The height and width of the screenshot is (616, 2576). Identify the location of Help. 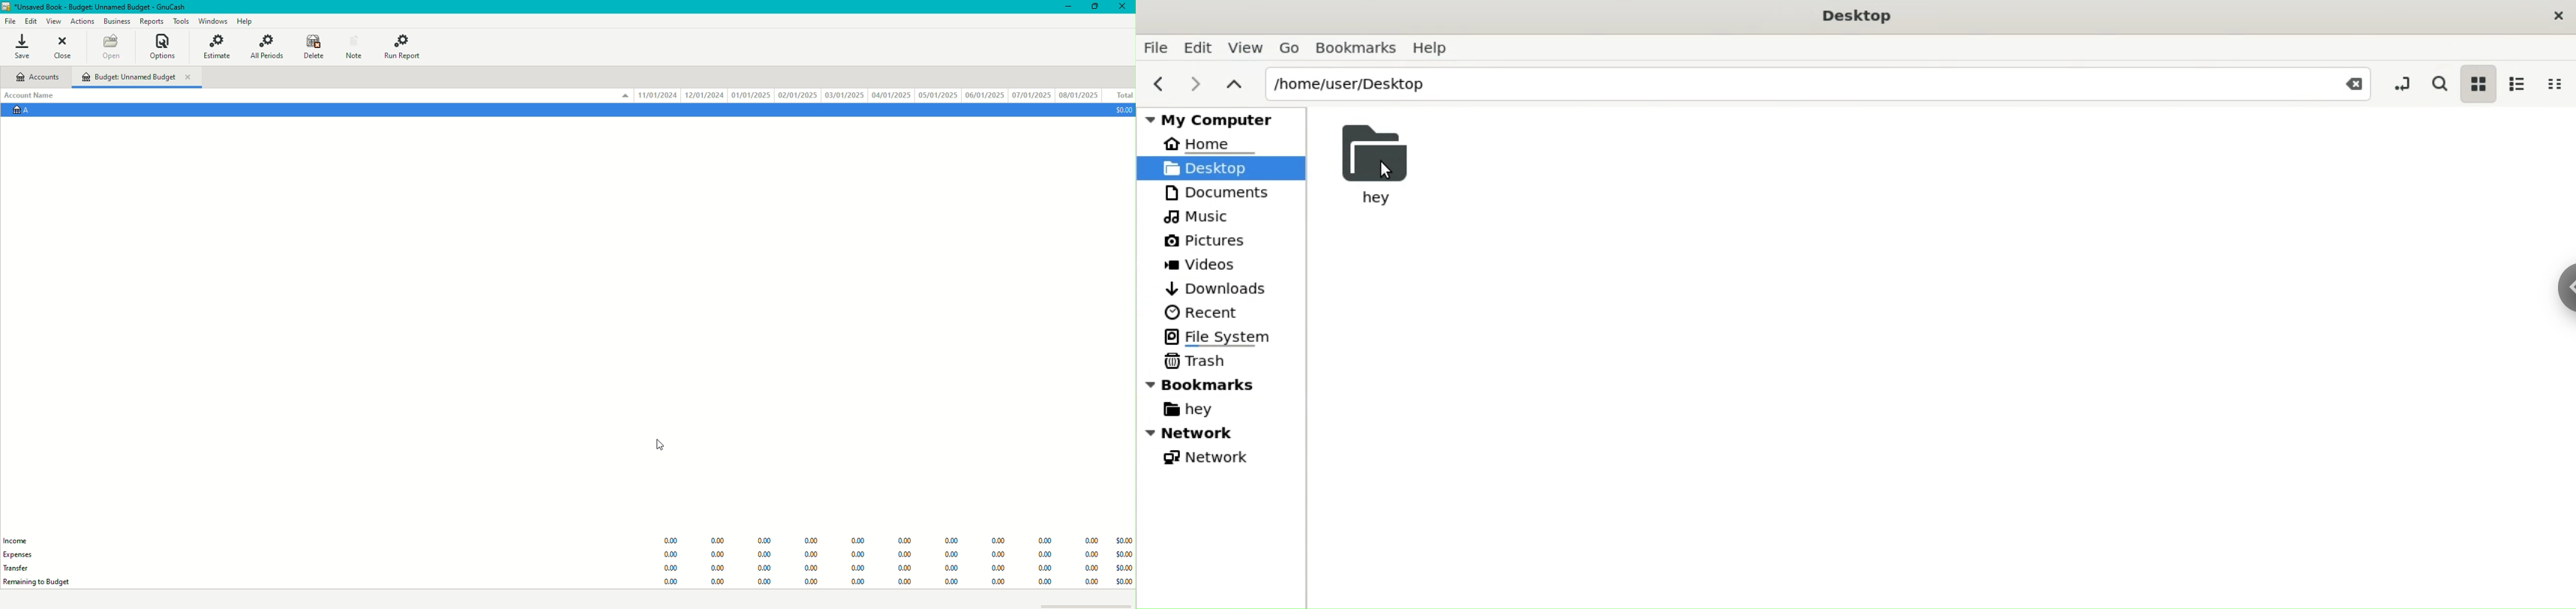
(247, 21).